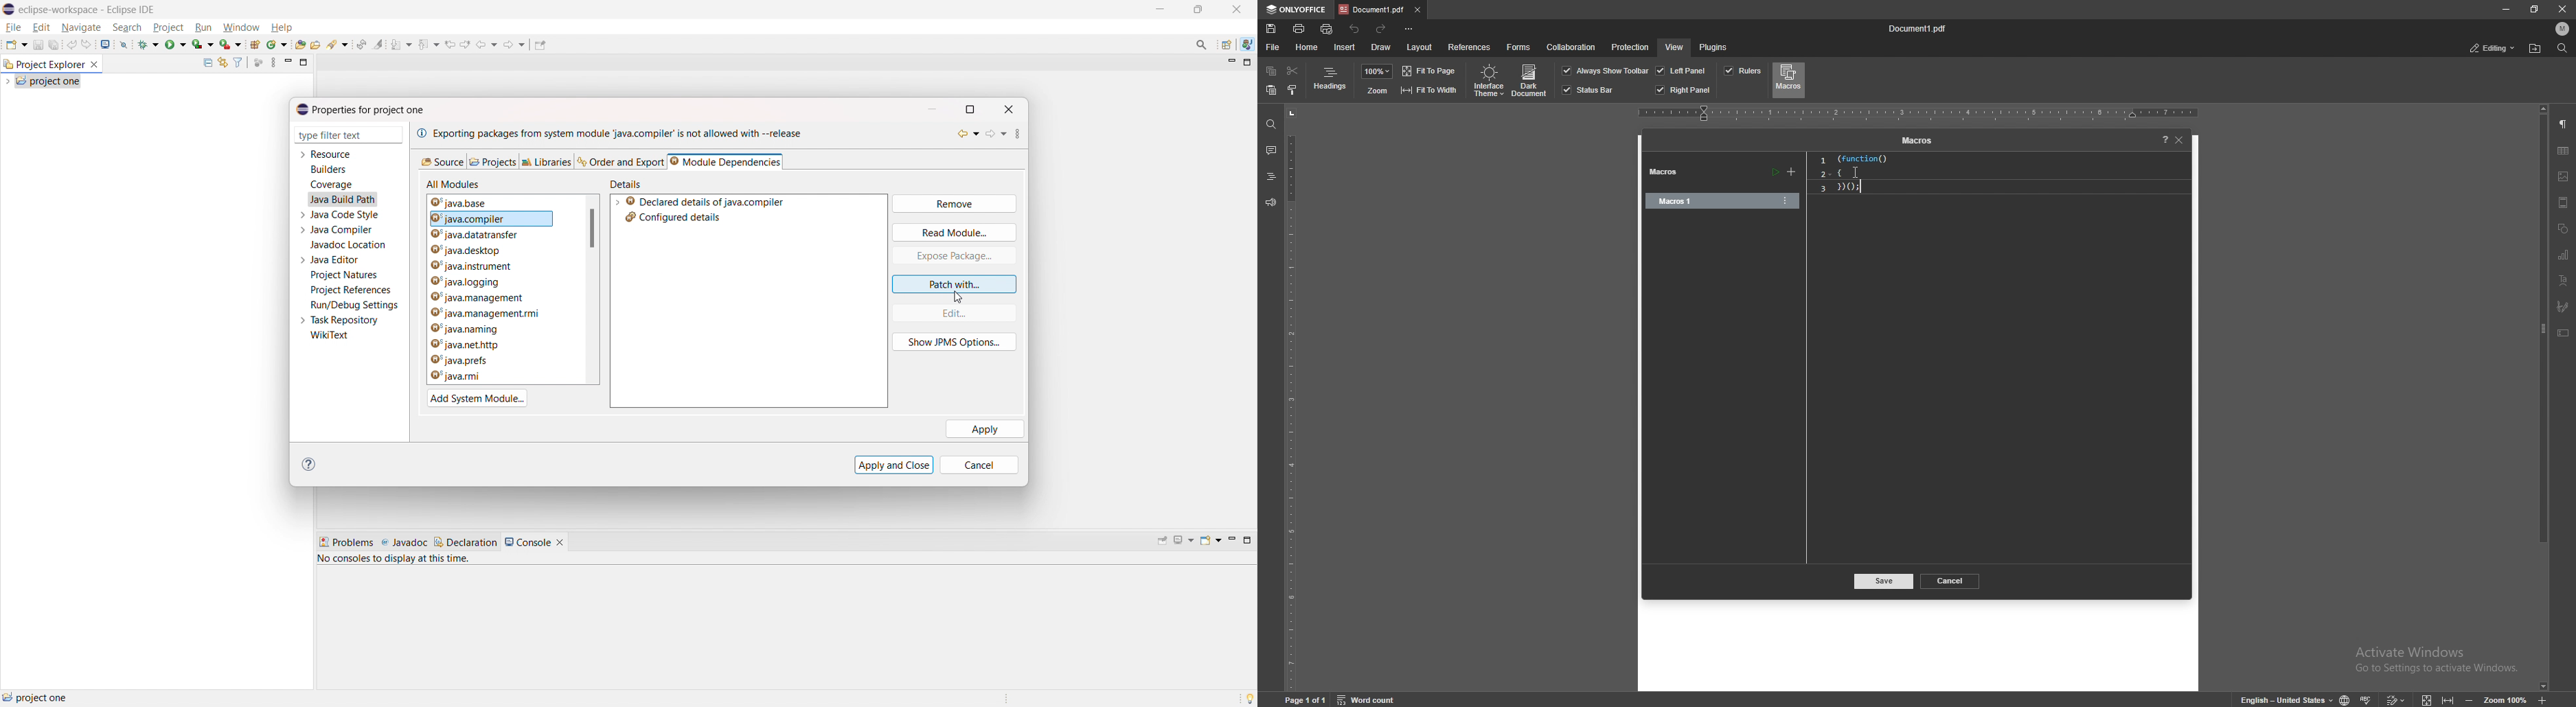 The image size is (2576, 728). What do you see at coordinates (1606, 70) in the screenshot?
I see `always show toolbar` at bounding box center [1606, 70].